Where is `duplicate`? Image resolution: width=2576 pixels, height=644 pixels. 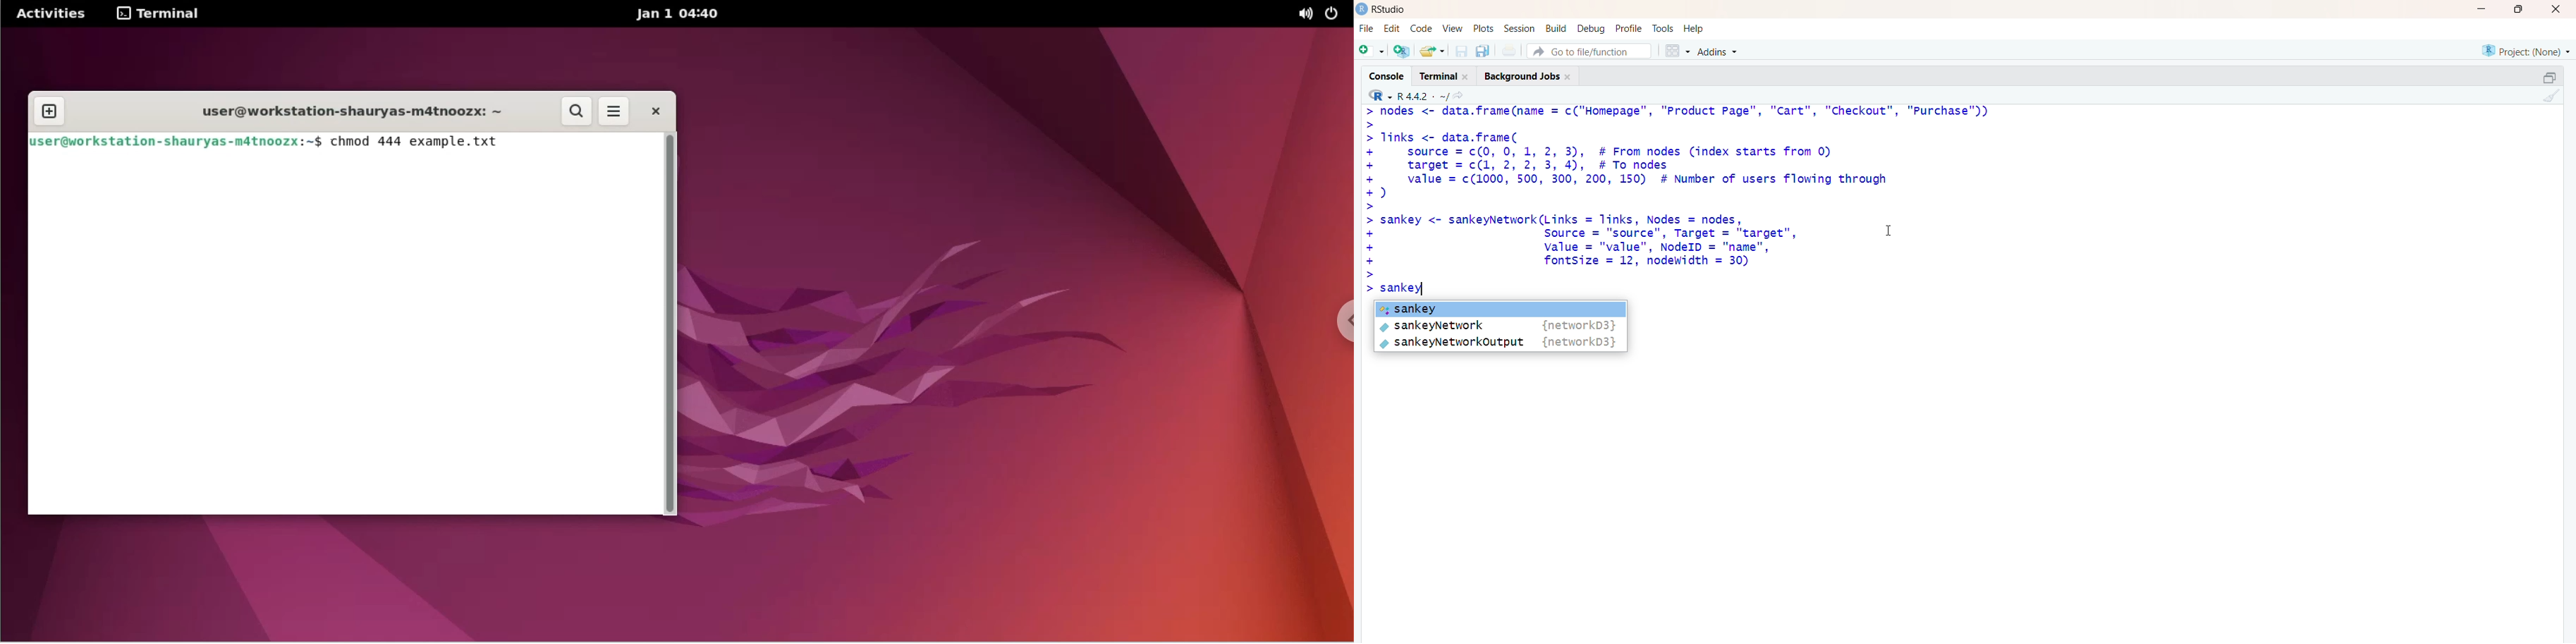
duplicate is located at coordinates (1484, 51).